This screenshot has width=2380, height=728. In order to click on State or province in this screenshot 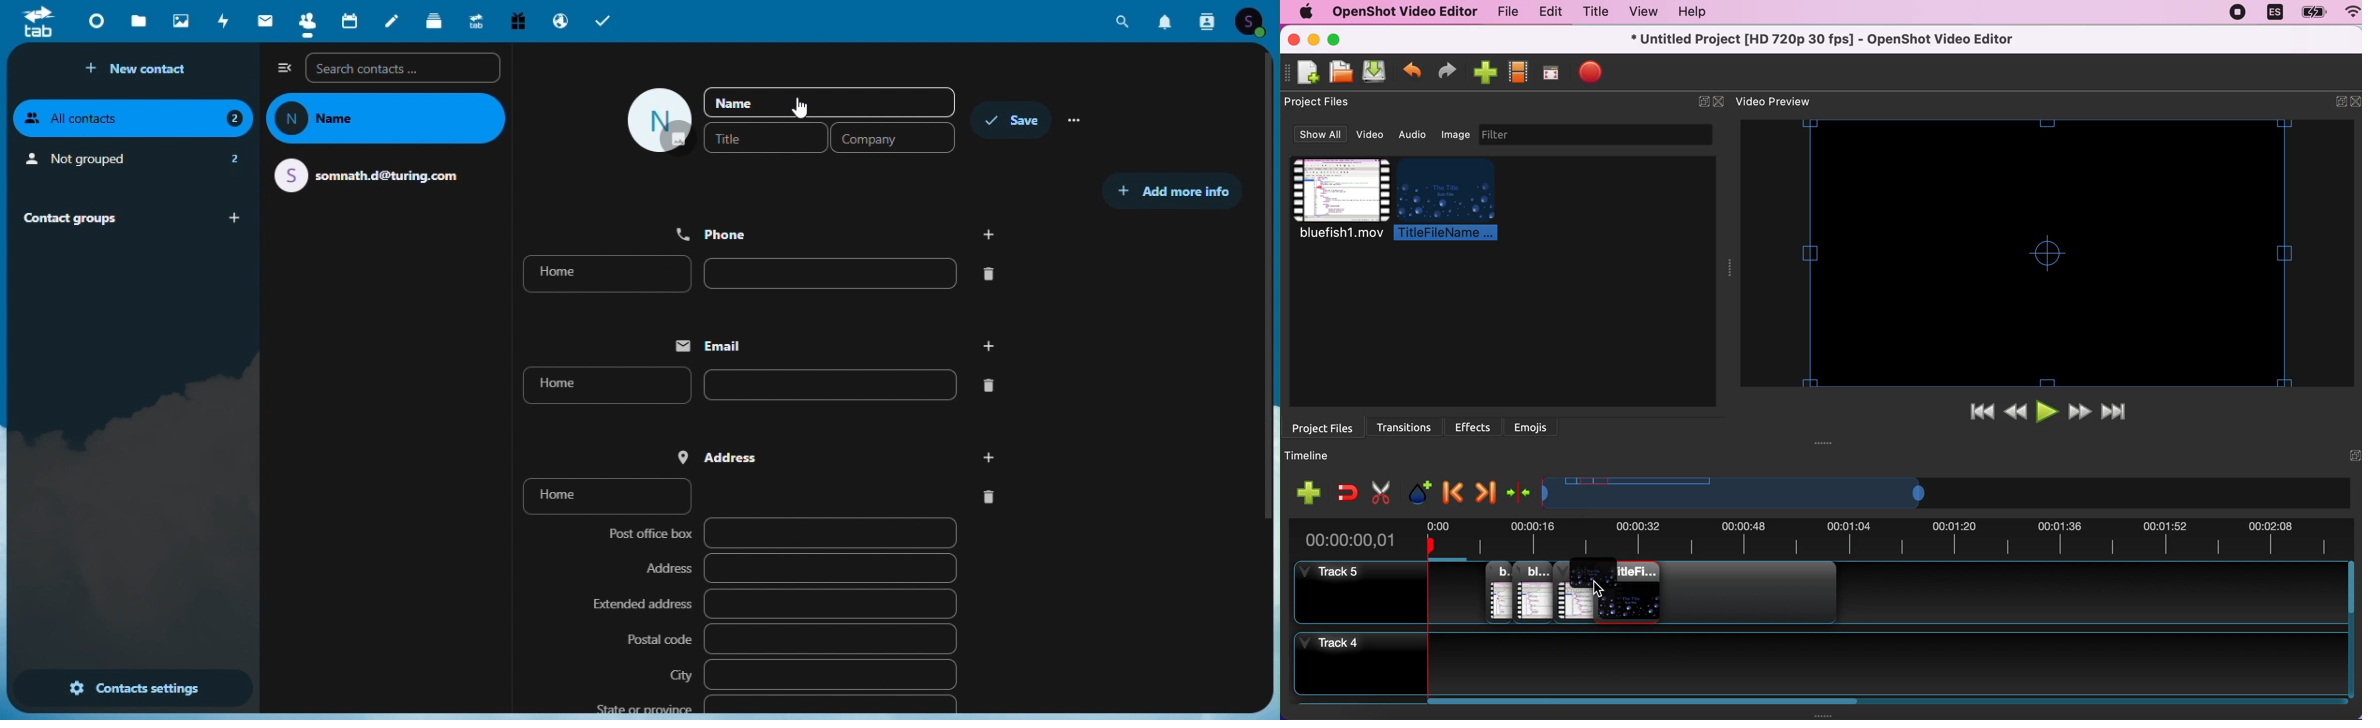, I will do `click(773, 704)`.